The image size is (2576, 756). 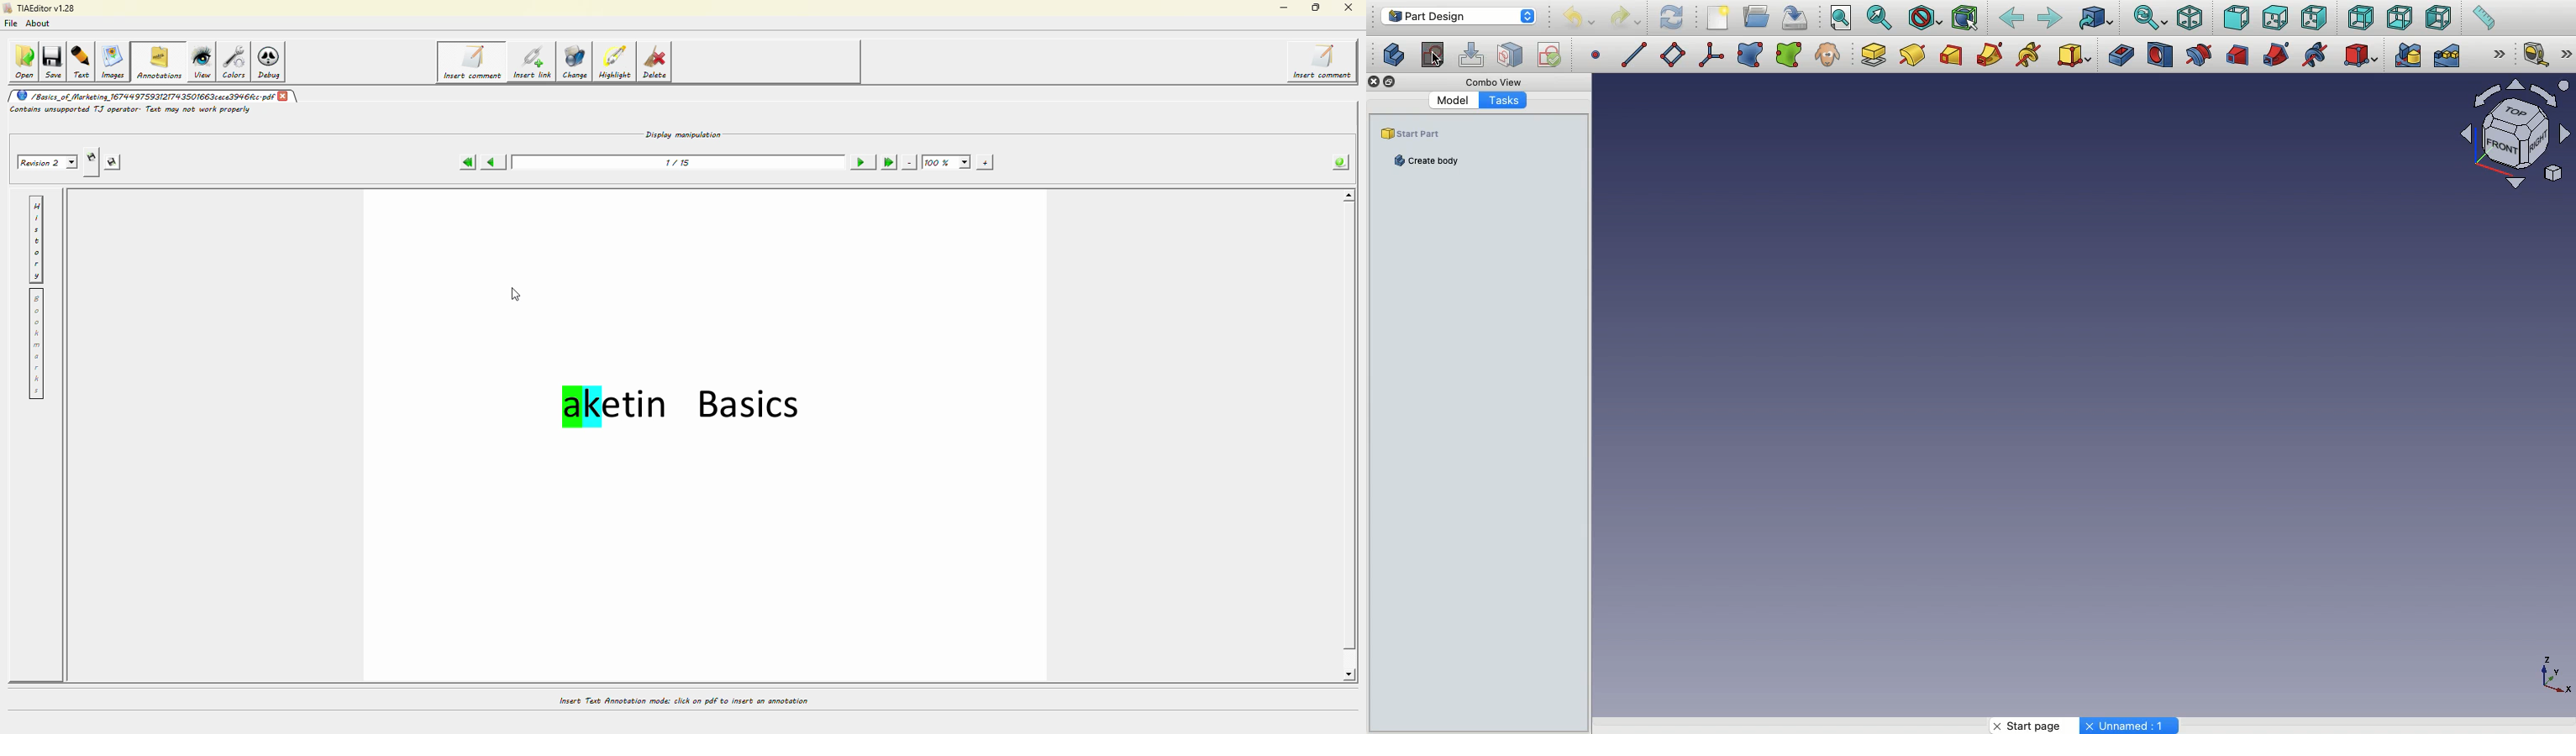 What do you see at coordinates (2398, 19) in the screenshot?
I see `Bottom` at bounding box center [2398, 19].